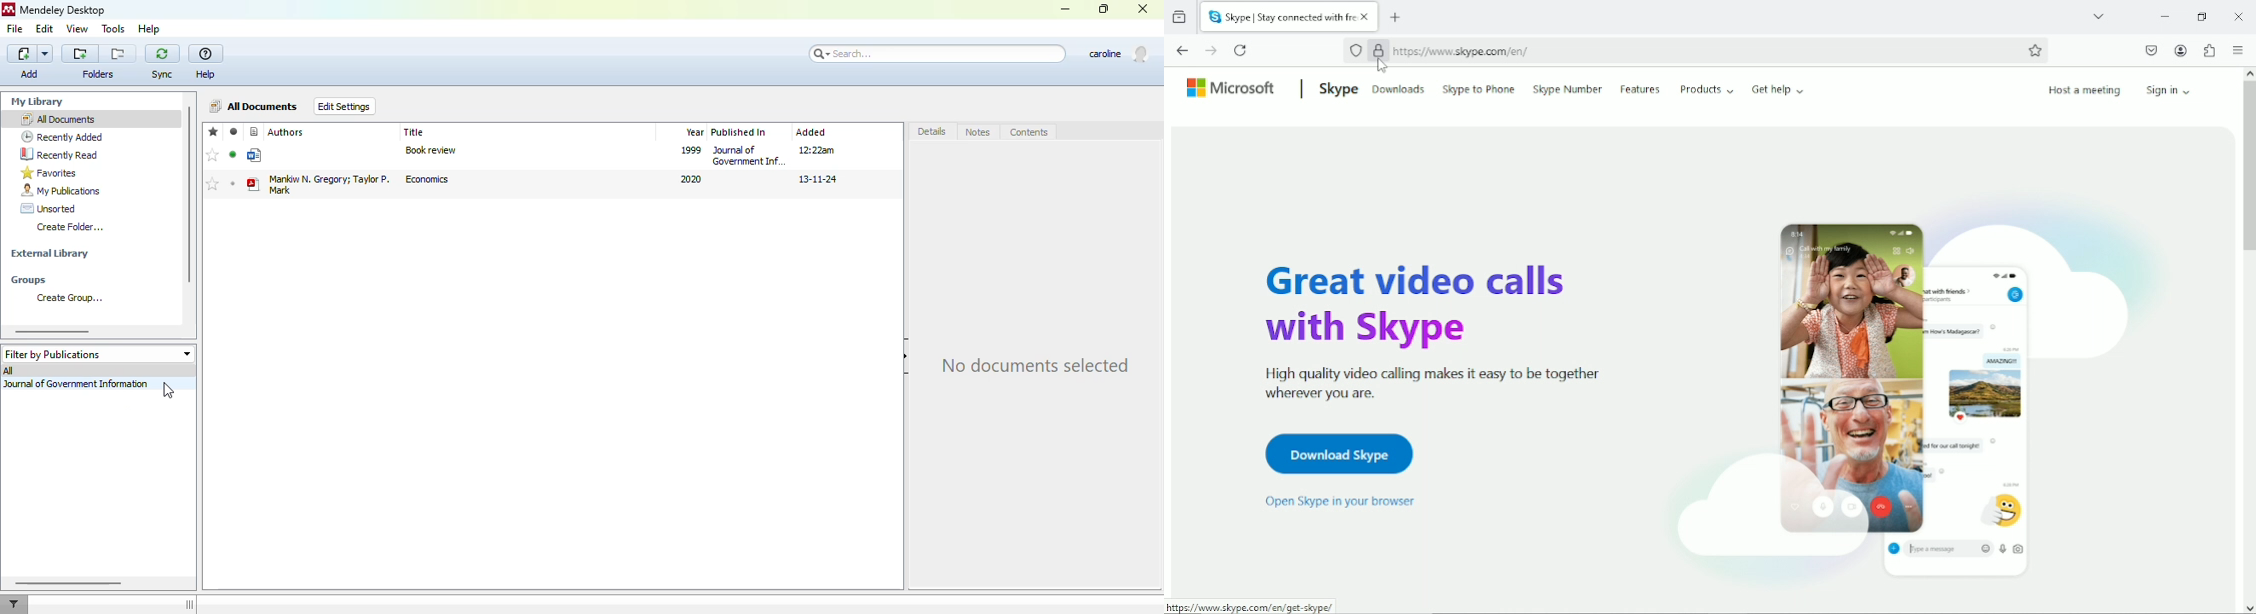 This screenshot has width=2268, height=616. Describe the element at coordinates (2248, 169) in the screenshot. I see `Vertical scrollbar` at that location.